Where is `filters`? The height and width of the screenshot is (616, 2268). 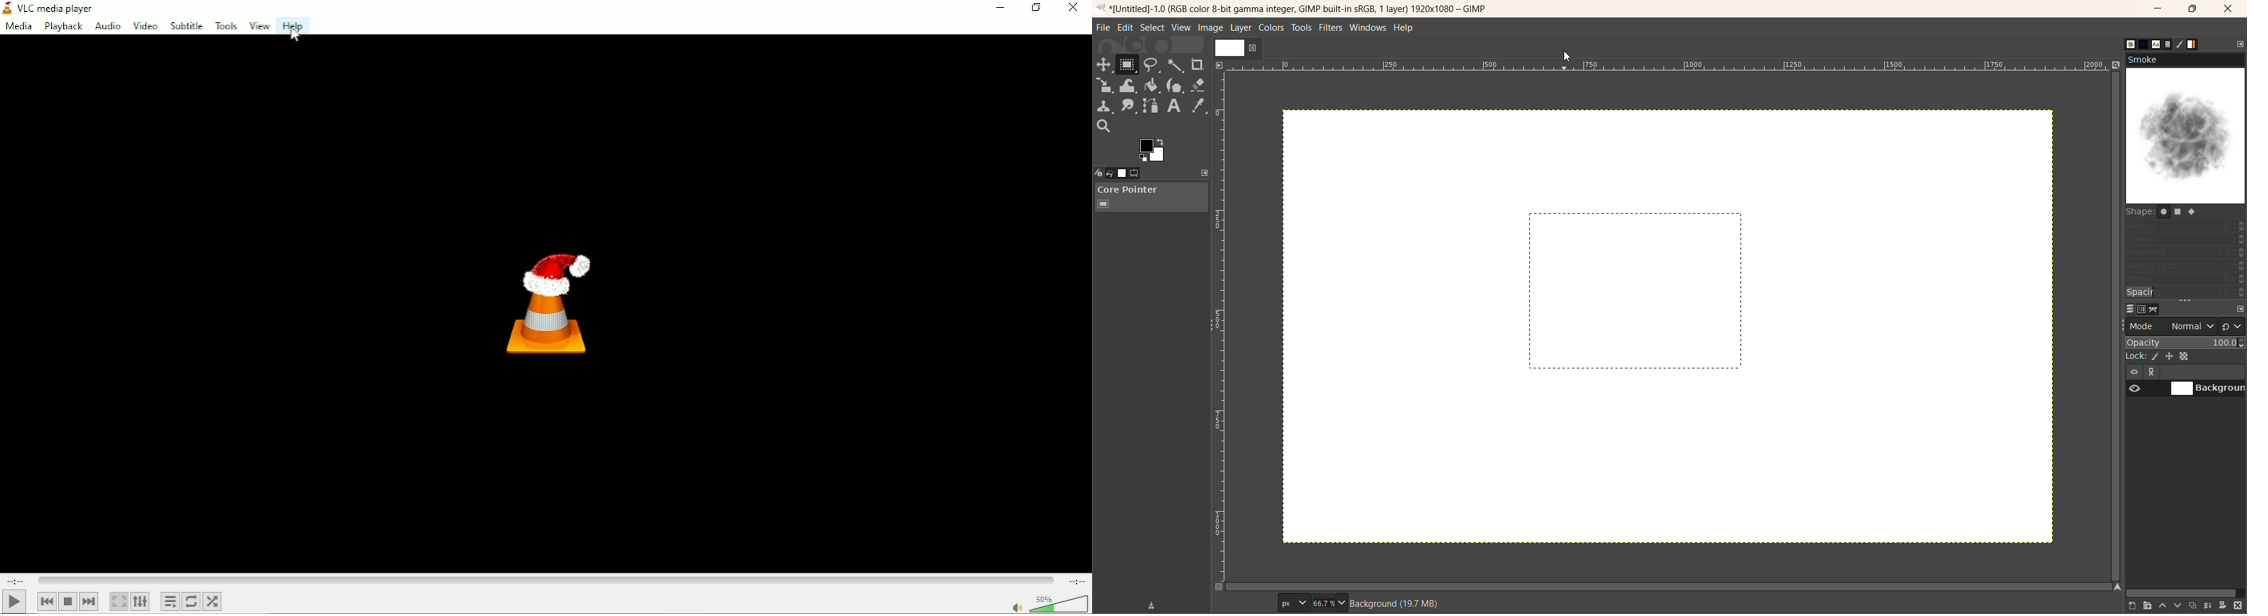 filters is located at coordinates (1330, 28).